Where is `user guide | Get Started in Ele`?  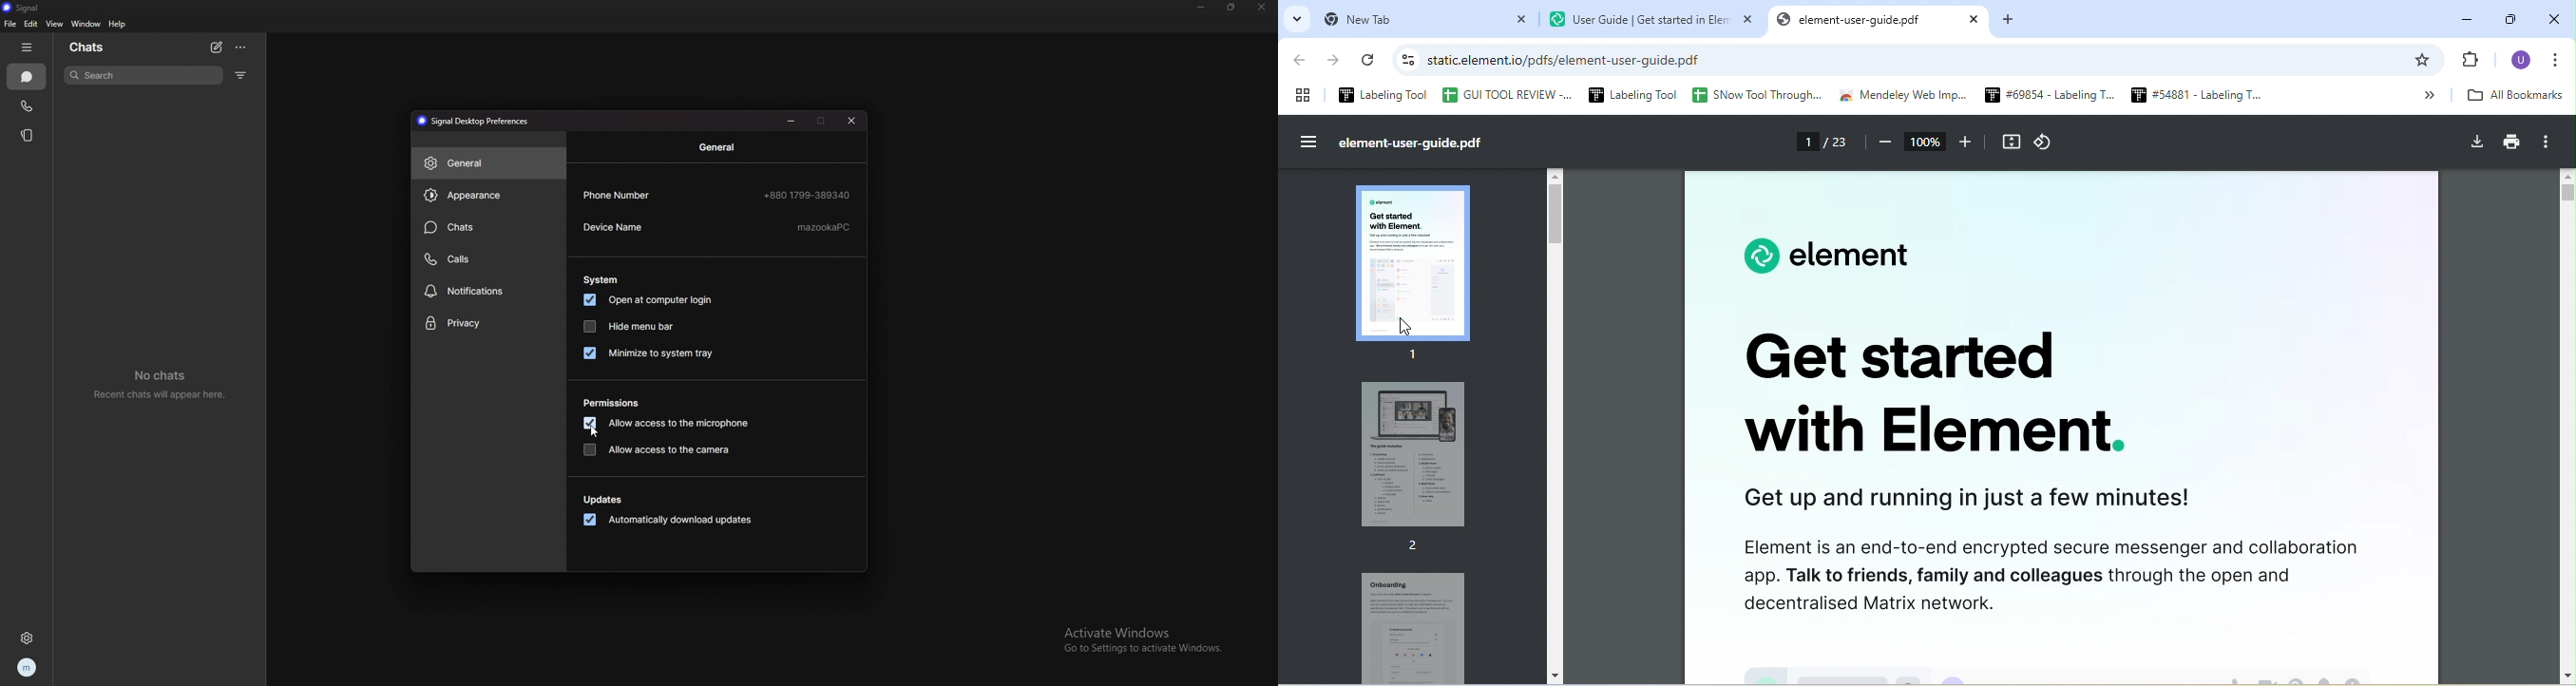 user guide | Get Started in Ele is located at coordinates (1652, 22).